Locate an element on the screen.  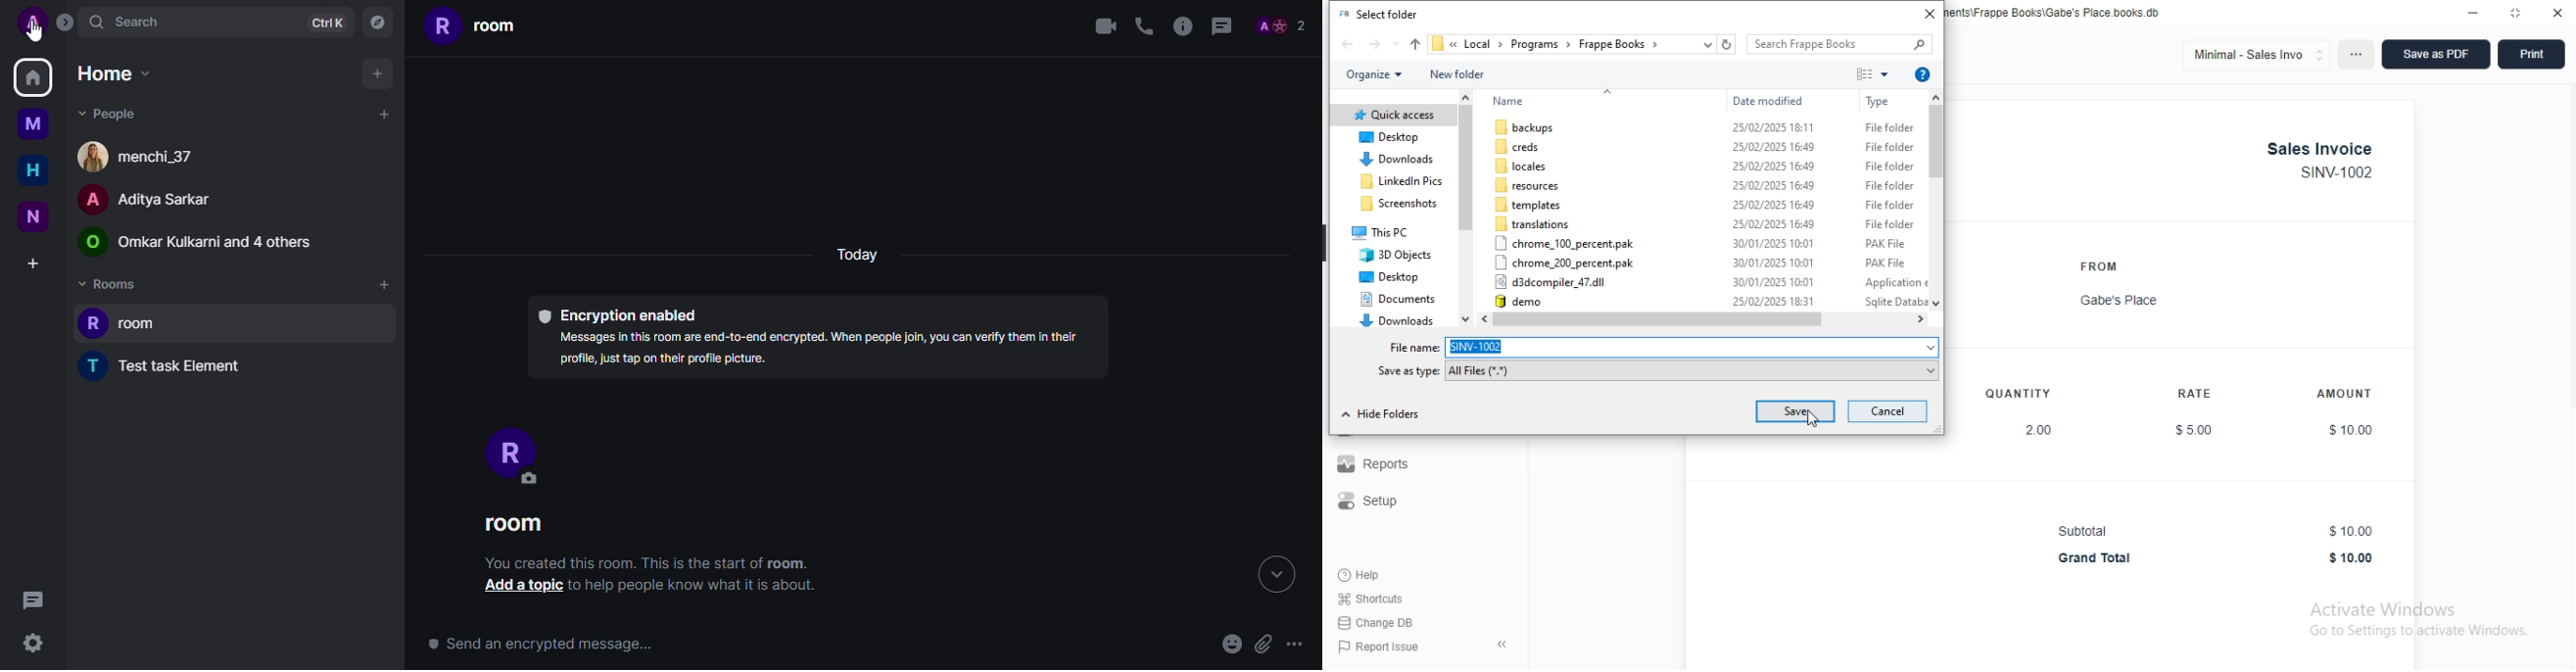
local is located at coordinates (1478, 44).